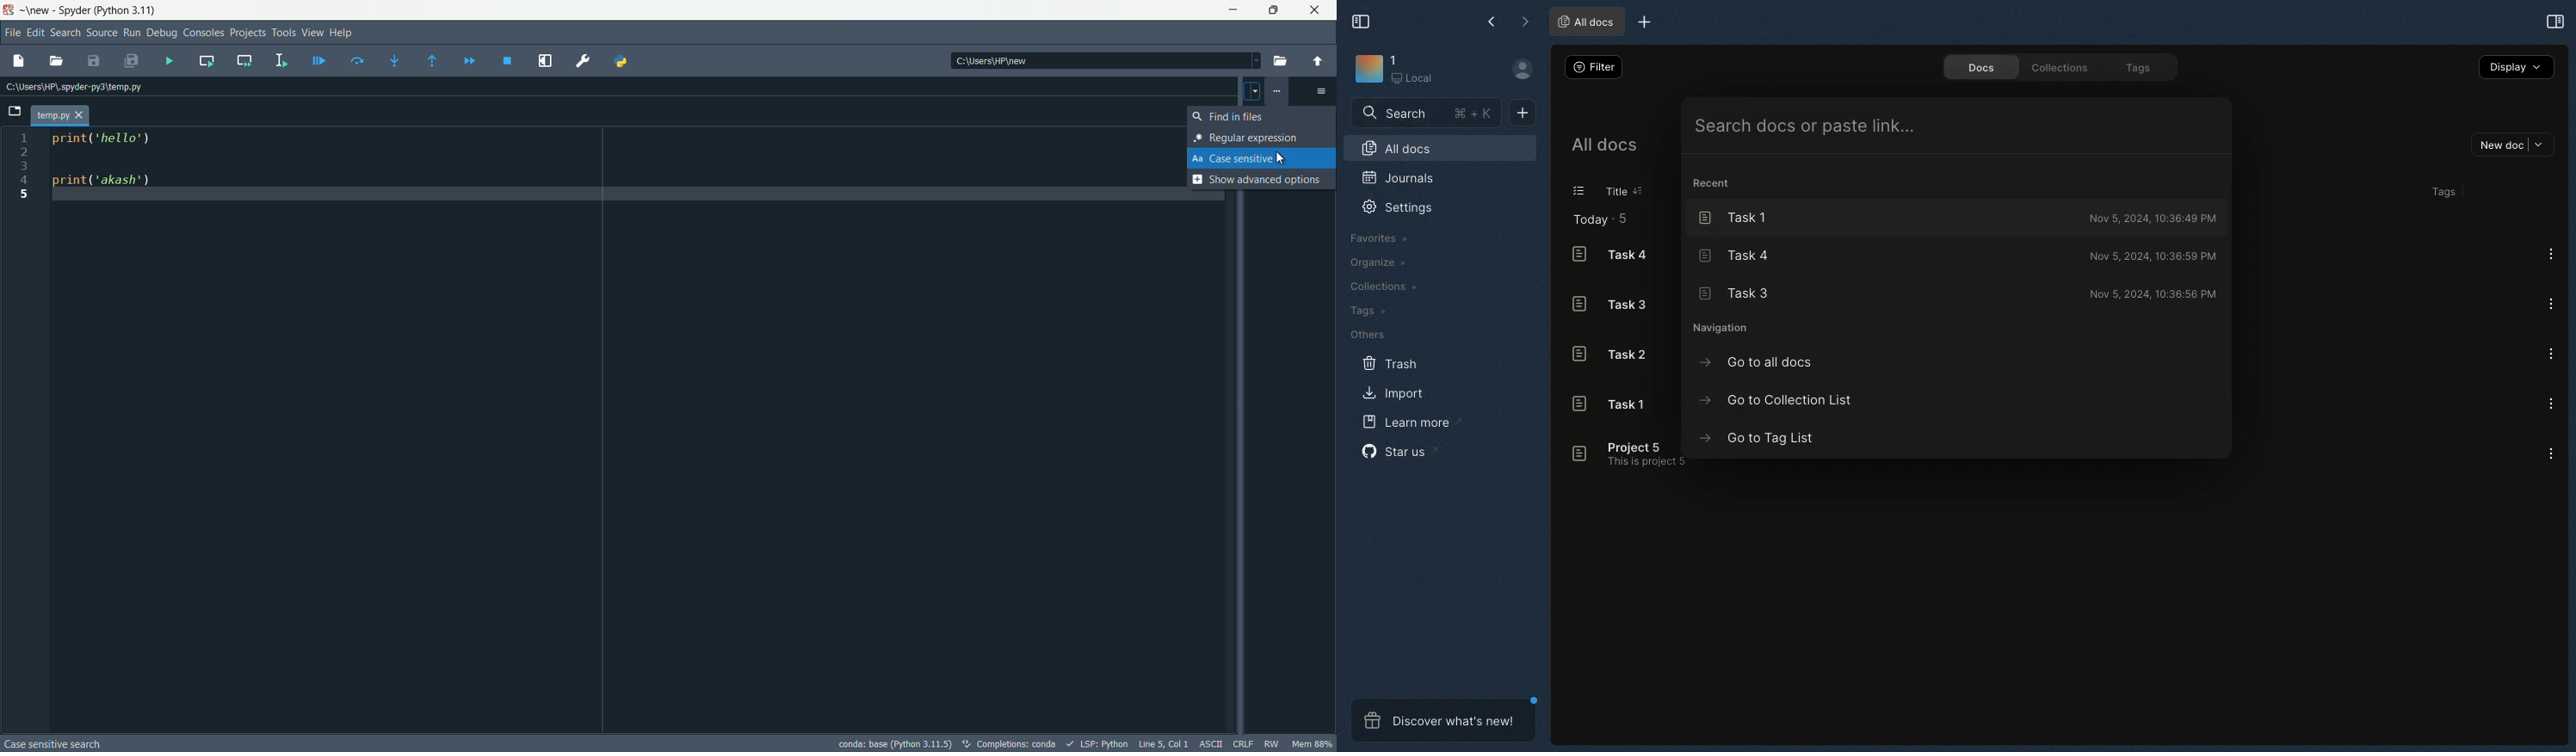 The width and height of the screenshot is (2576, 756). What do you see at coordinates (161, 34) in the screenshot?
I see `Debug Menu` at bounding box center [161, 34].